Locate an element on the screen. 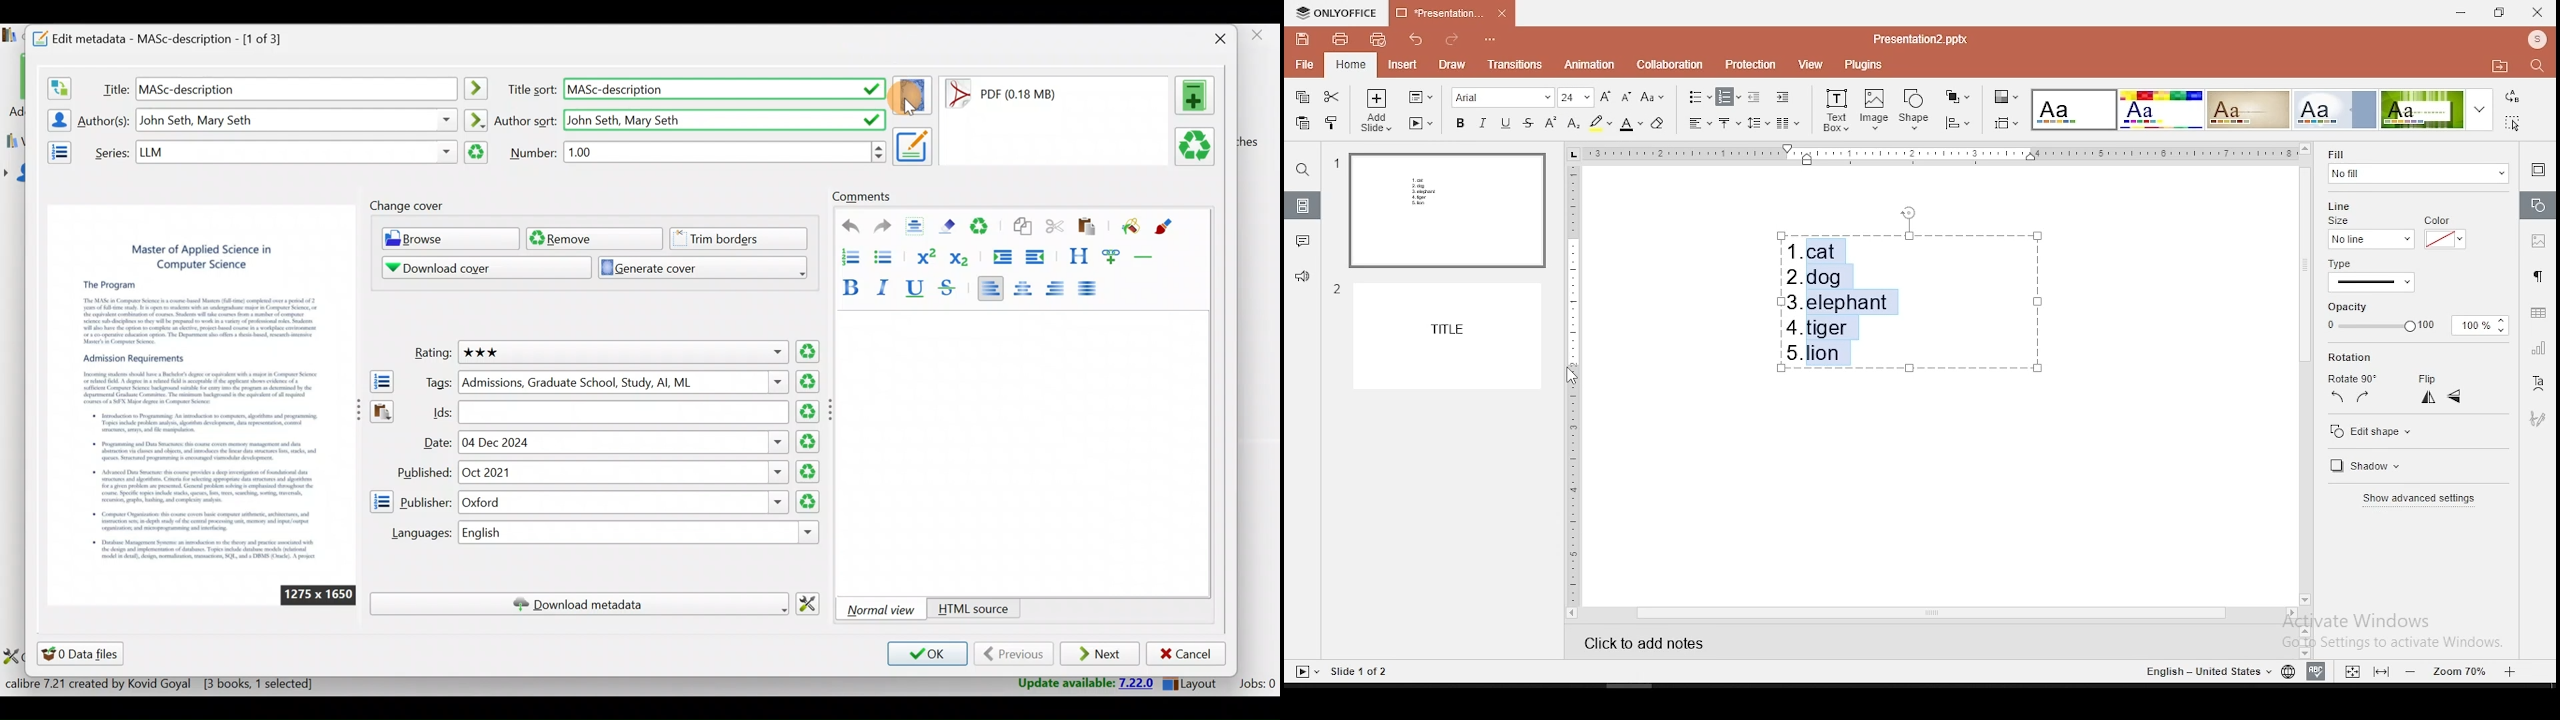 This screenshot has height=728, width=2576. type is located at coordinates (2400, 272).